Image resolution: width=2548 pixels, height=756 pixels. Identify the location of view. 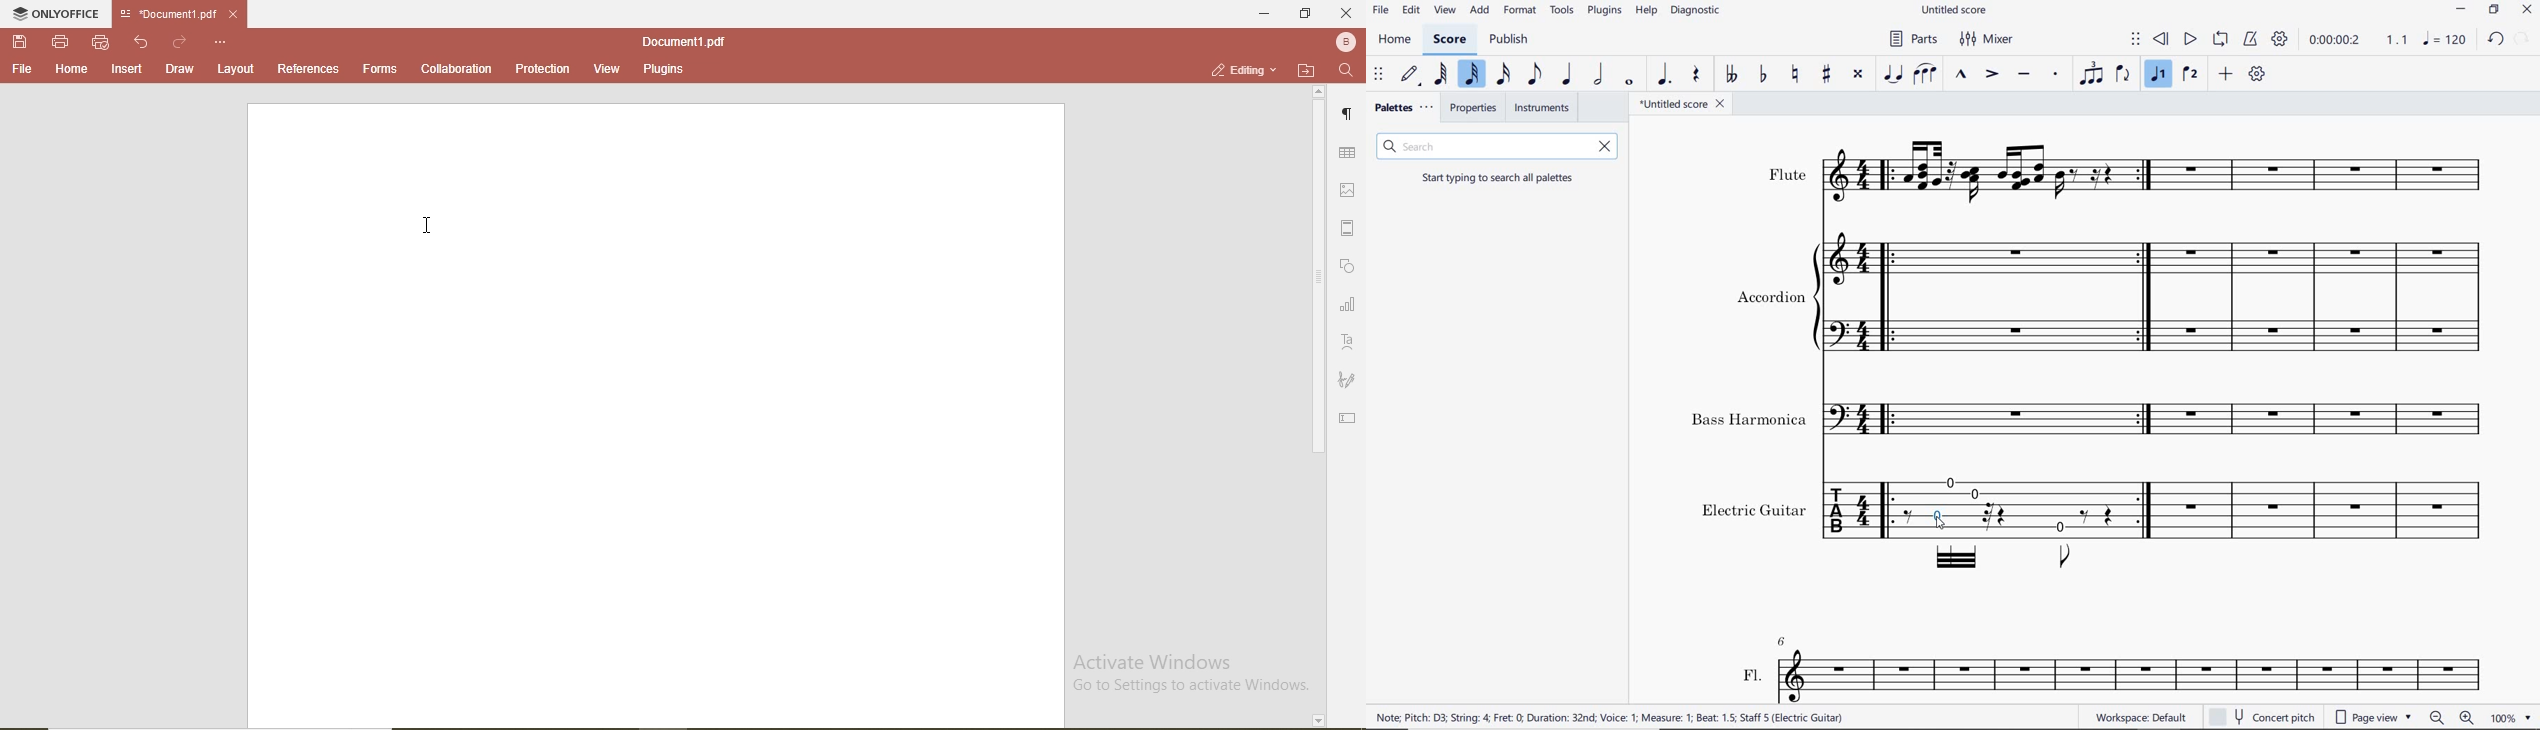
(1445, 11).